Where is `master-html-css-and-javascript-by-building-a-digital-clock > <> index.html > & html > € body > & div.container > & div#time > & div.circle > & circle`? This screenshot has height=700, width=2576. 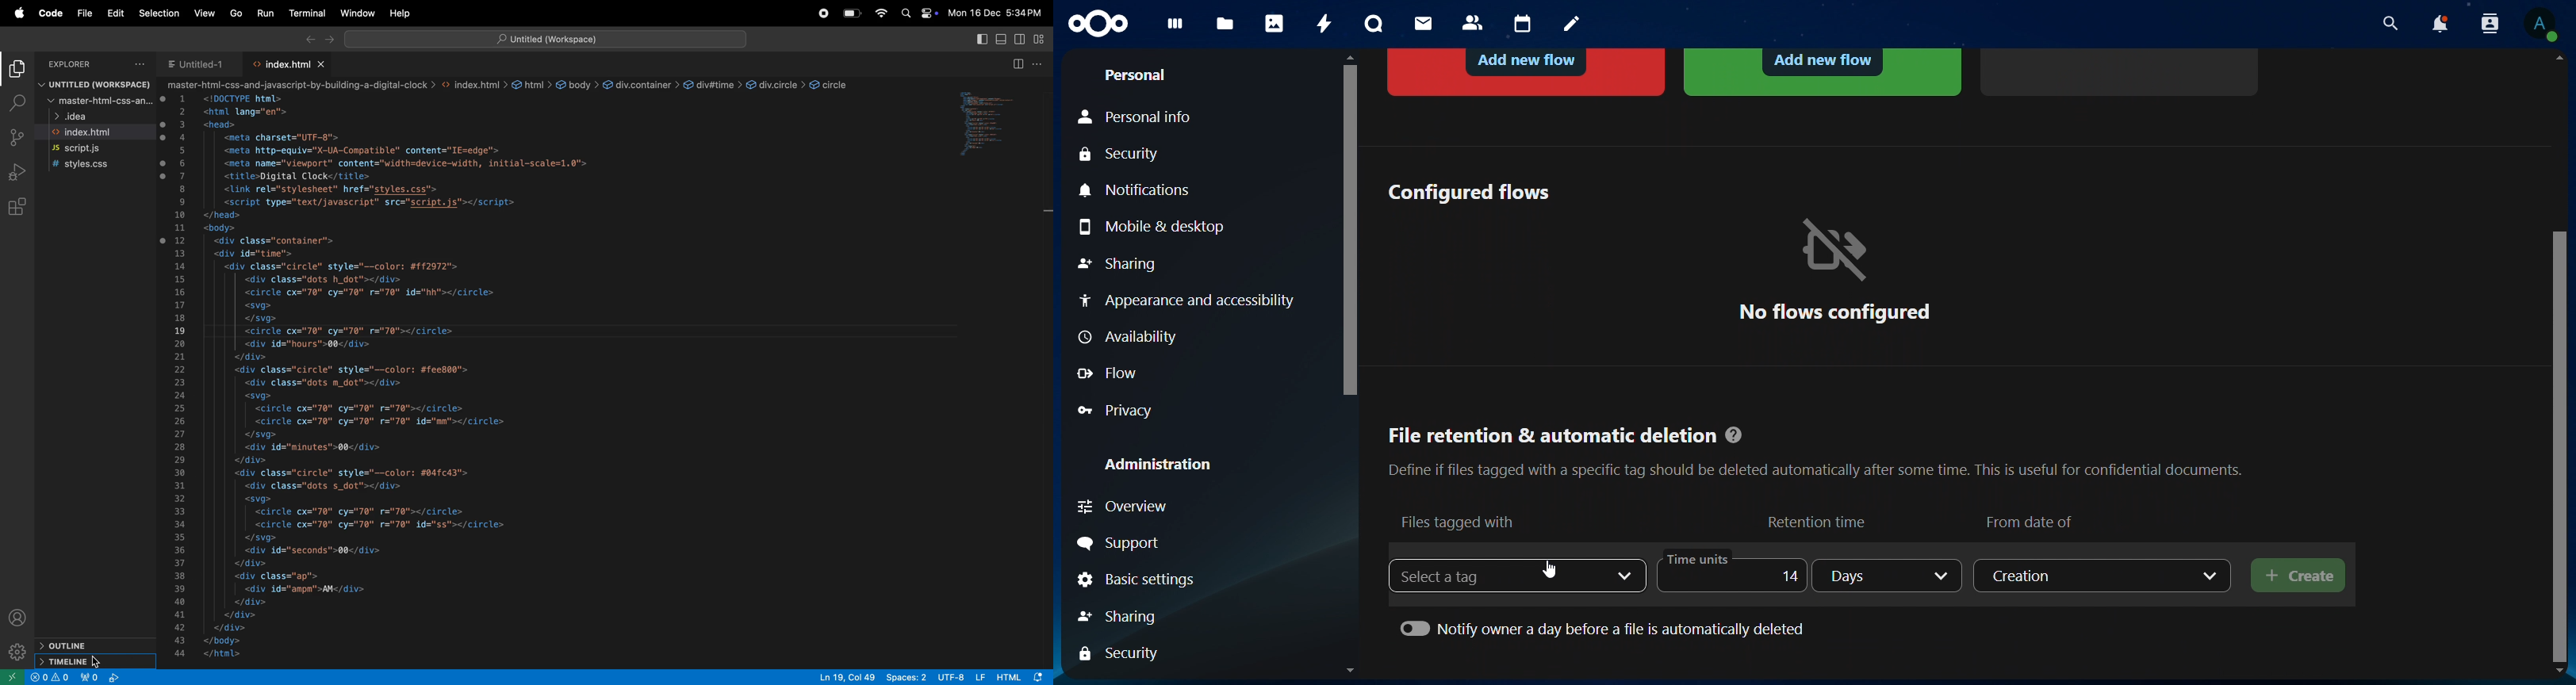
master-html-css-and-javascript-by-building-a-digital-clock > <> index.html > & html > € body > & div.container > & div#time > & div.circle > & circle is located at coordinates (510, 85).